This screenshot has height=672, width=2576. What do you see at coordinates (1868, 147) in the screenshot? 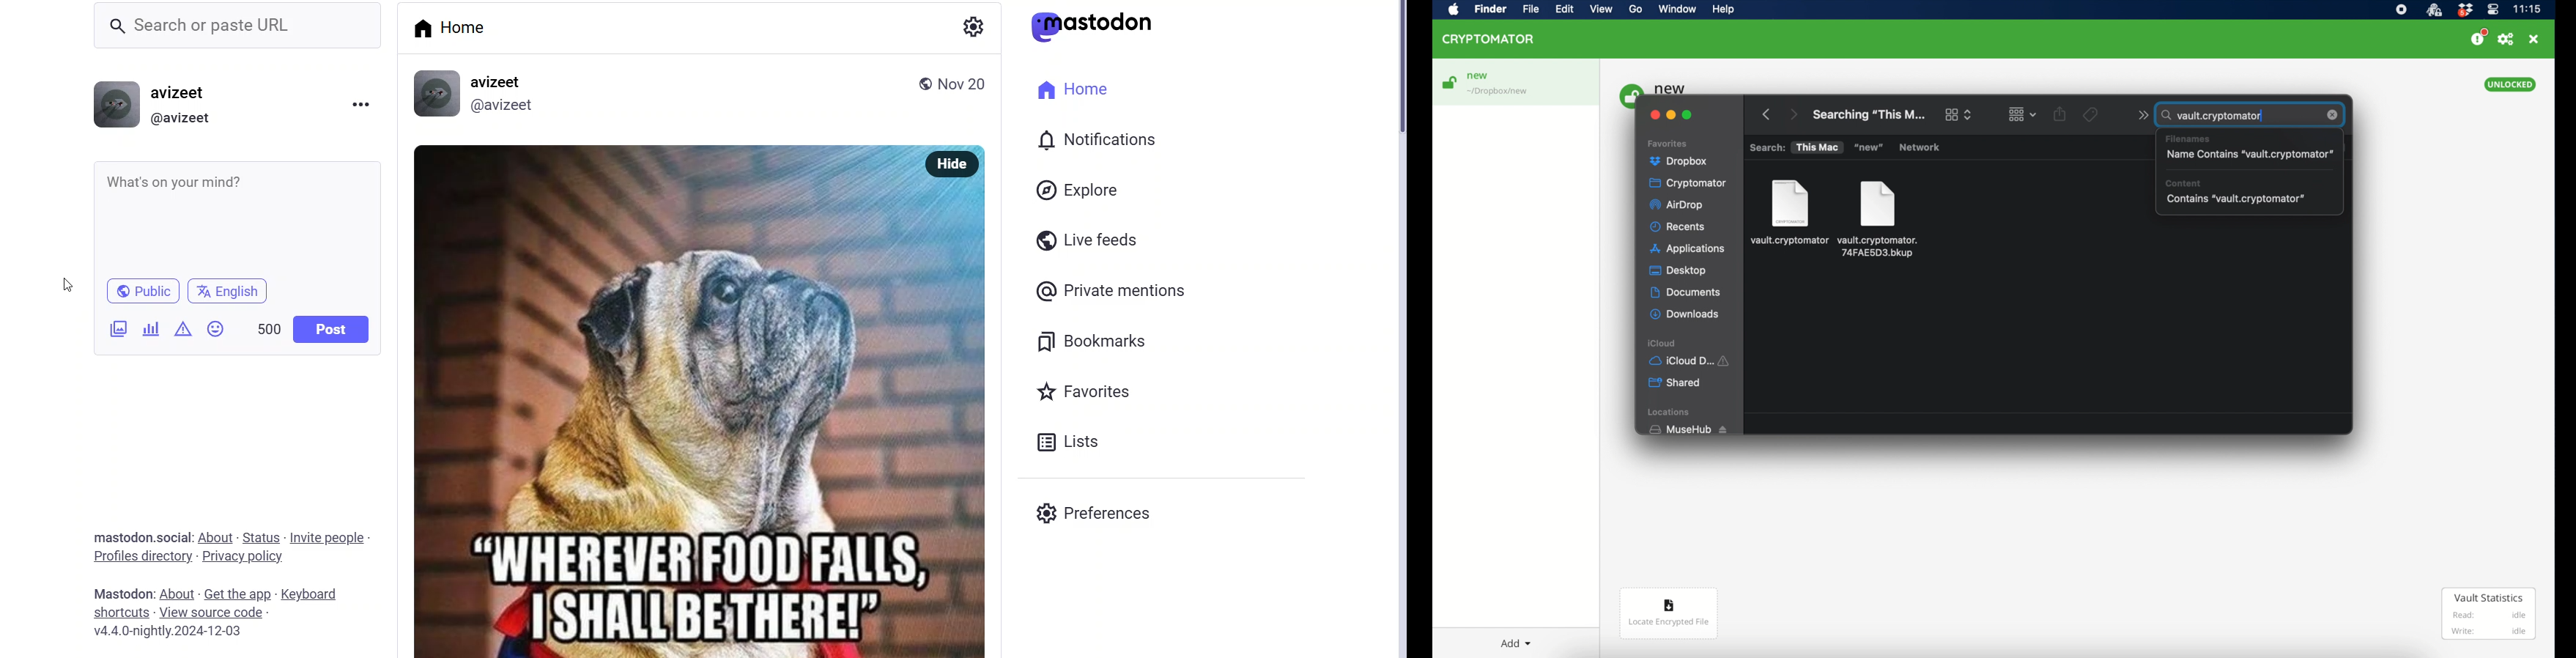
I see `"new"` at bounding box center [1868, 147].